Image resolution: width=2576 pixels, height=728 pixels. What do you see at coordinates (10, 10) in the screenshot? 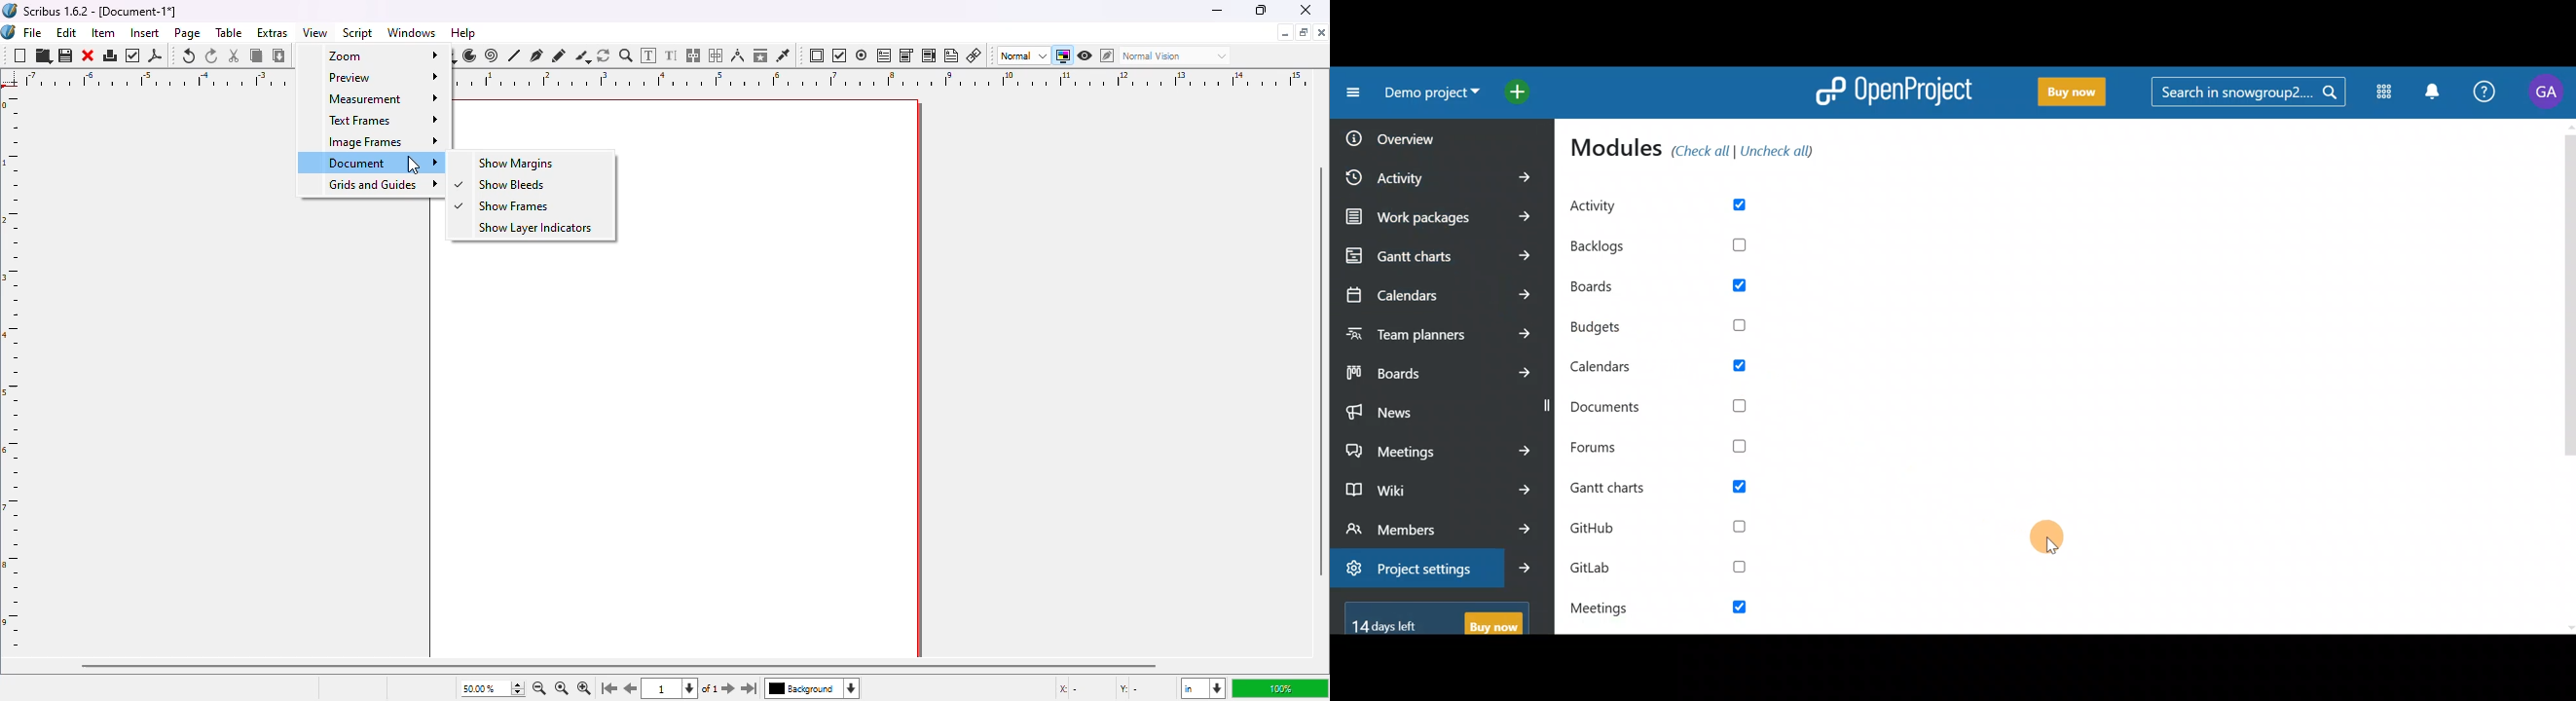
I see `logo` at bounding box center [10, 10].